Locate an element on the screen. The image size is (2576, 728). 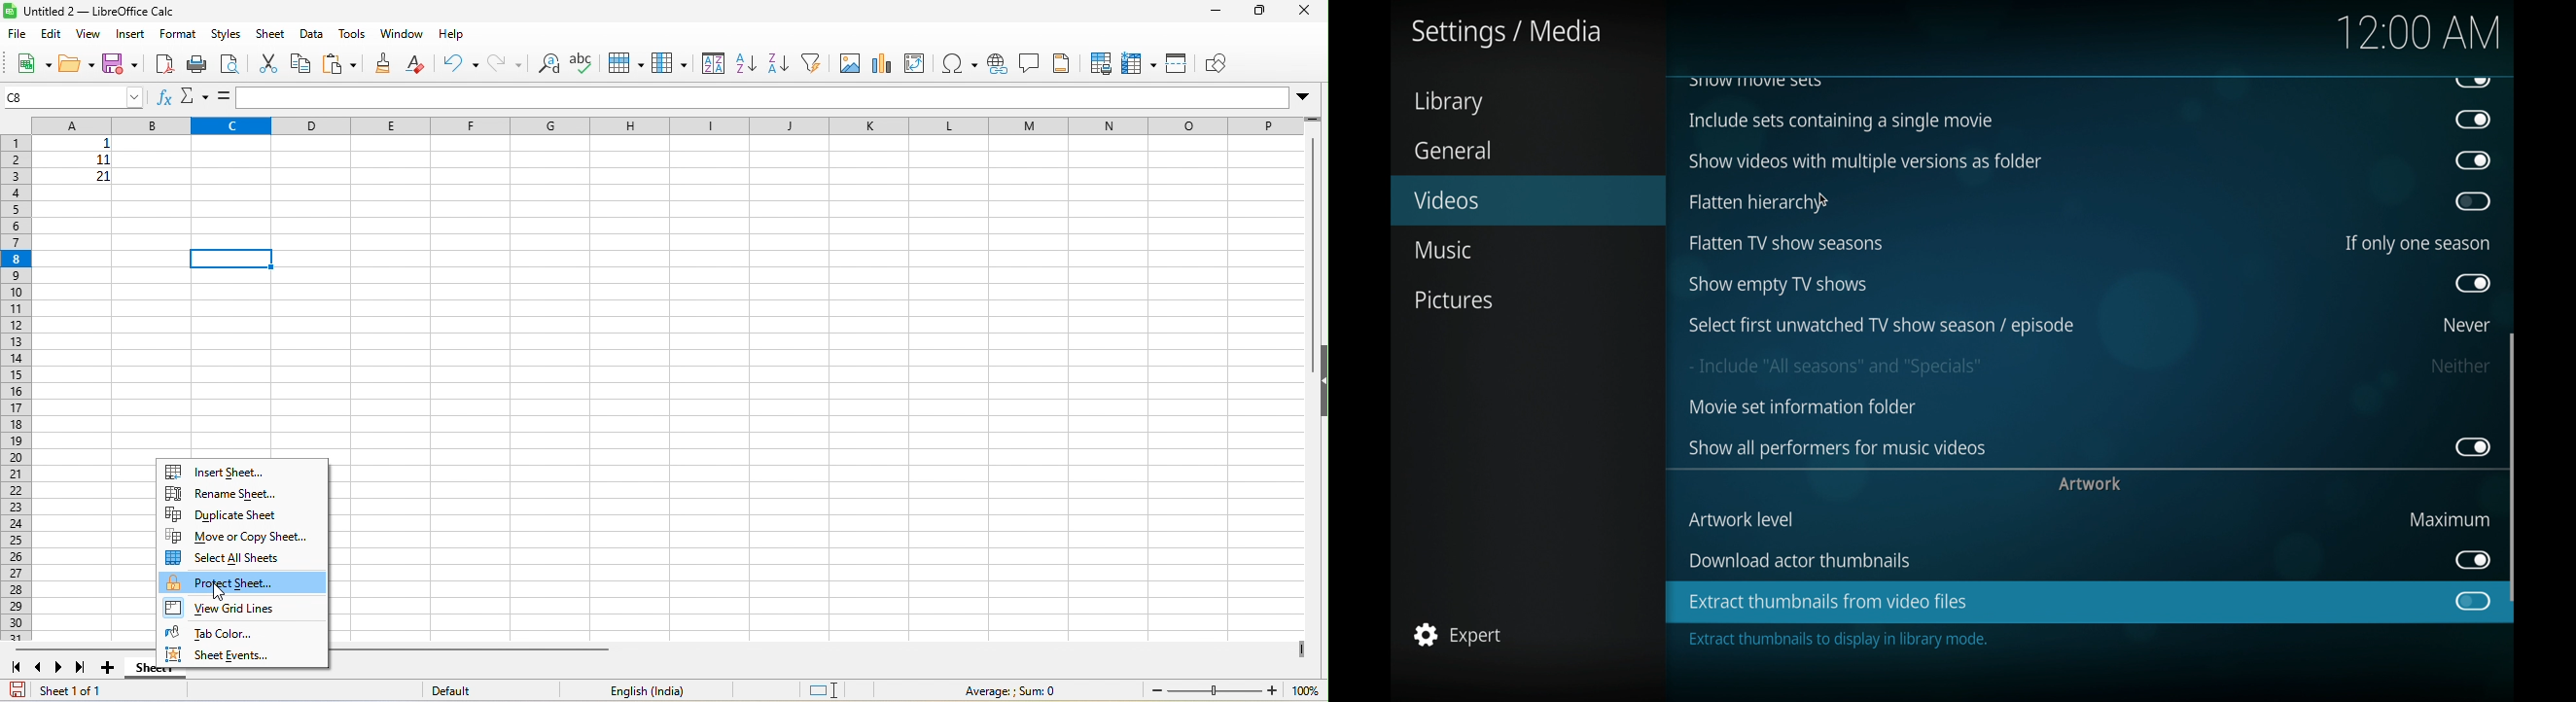
toggle button is located at coordinates (2474, 120).